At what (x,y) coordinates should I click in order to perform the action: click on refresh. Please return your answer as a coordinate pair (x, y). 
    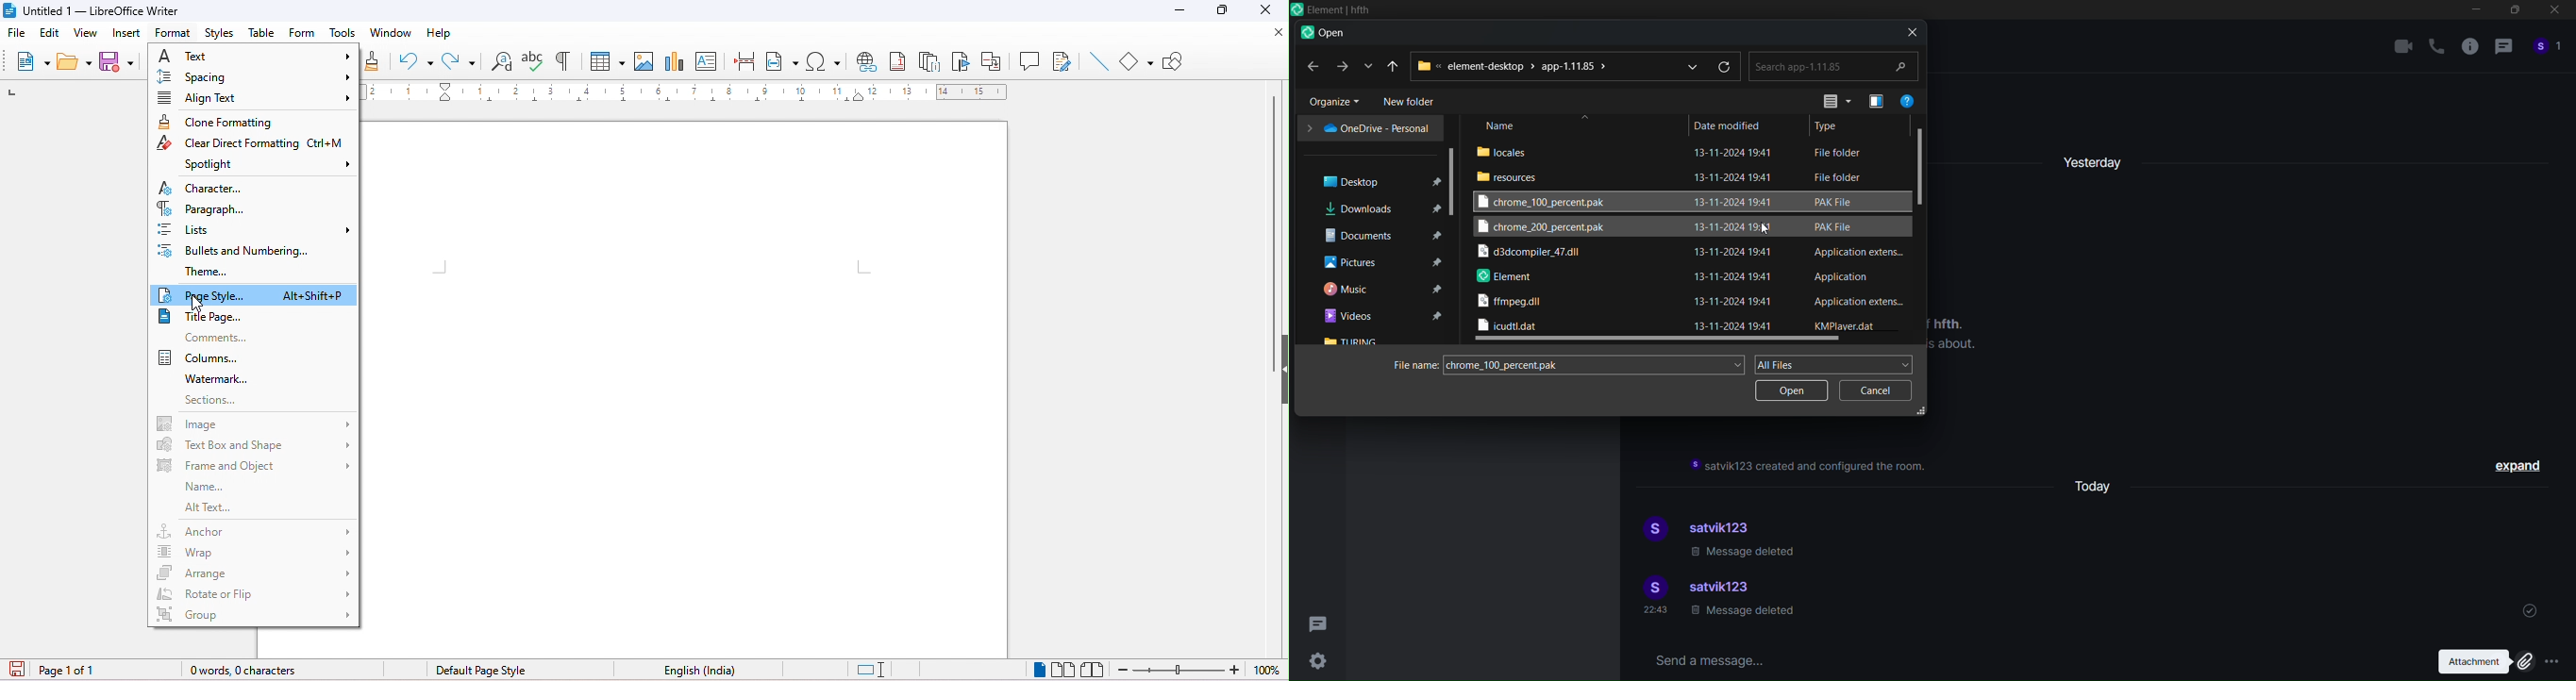
    Looking at the image, I should click on (1726, 67).